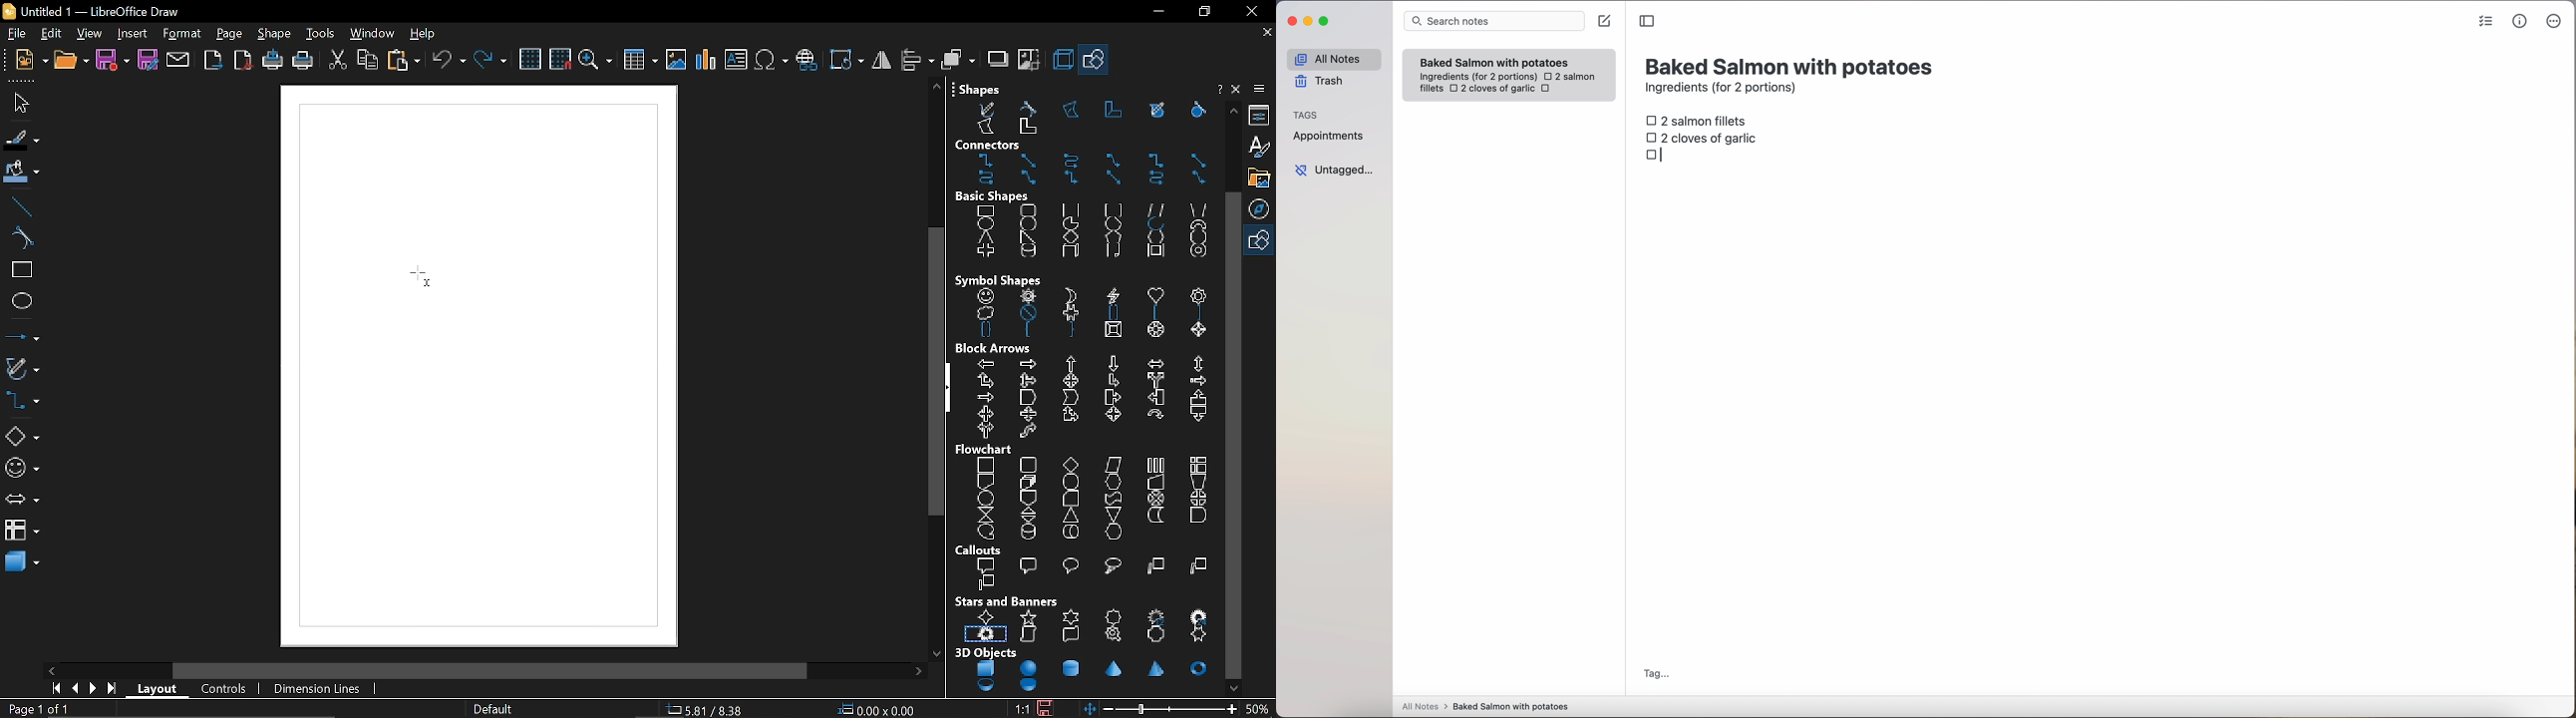 The image size is (2576, 728). What do you see at coordinates (22, 531) in the screenshot?
I see `flowchart` at bounding box center [22, 531].